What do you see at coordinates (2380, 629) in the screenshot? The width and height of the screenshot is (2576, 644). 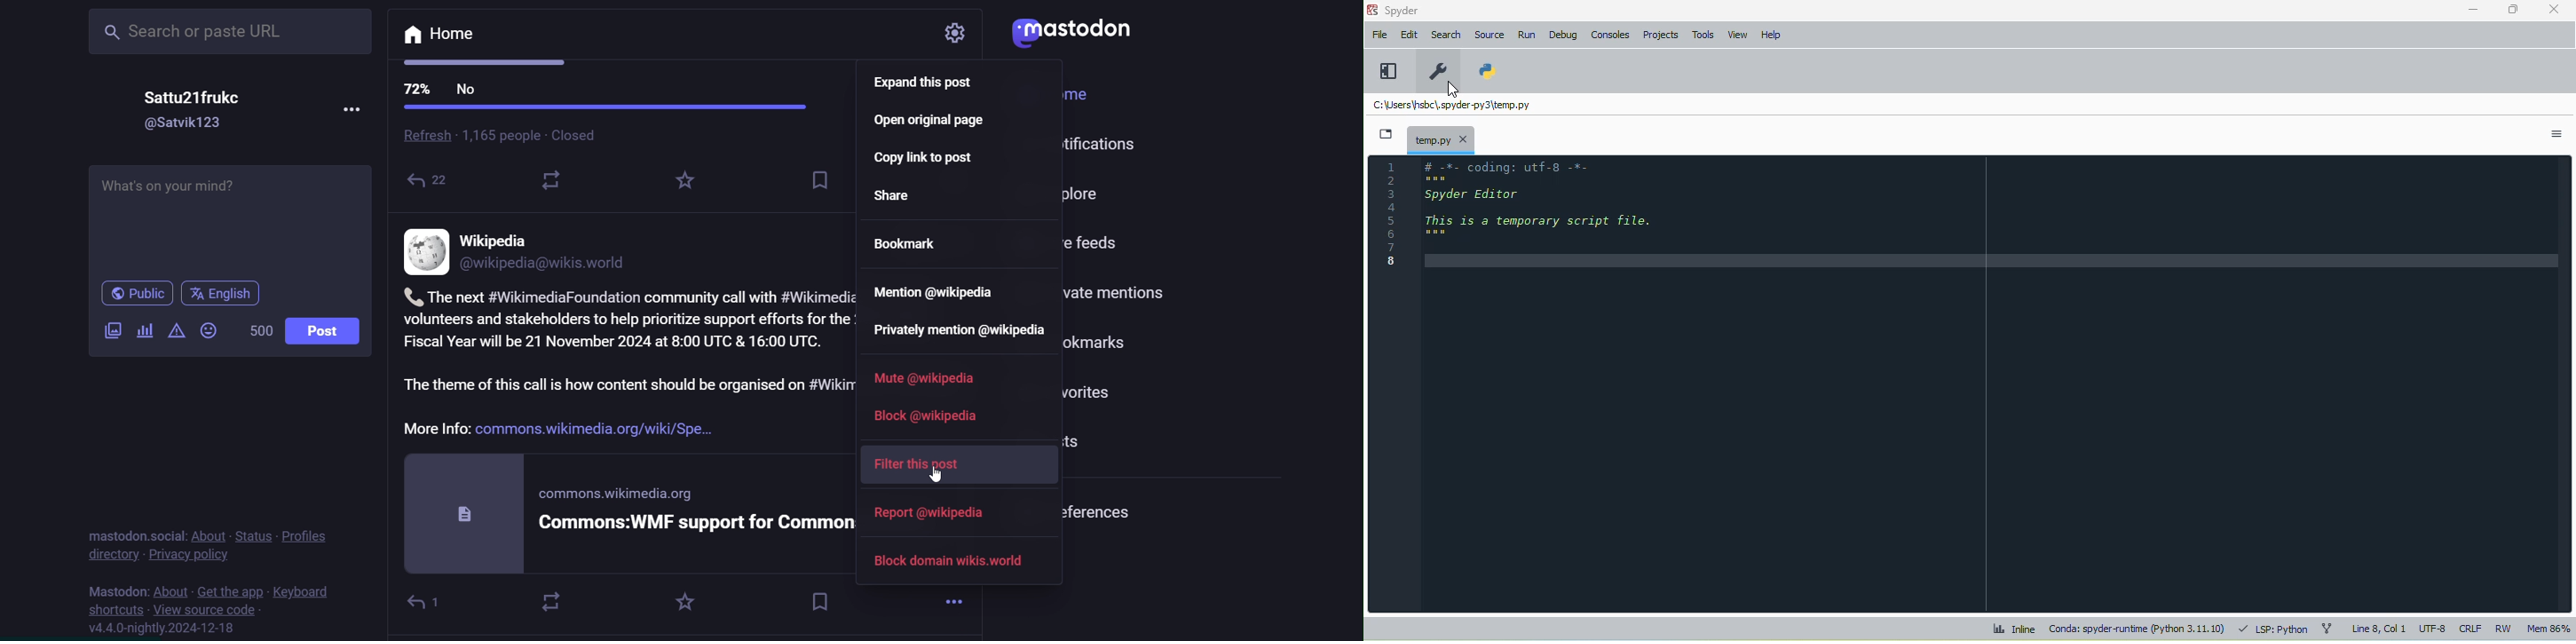 I see `line 8, col 1` at bounding box center [2380, 629].